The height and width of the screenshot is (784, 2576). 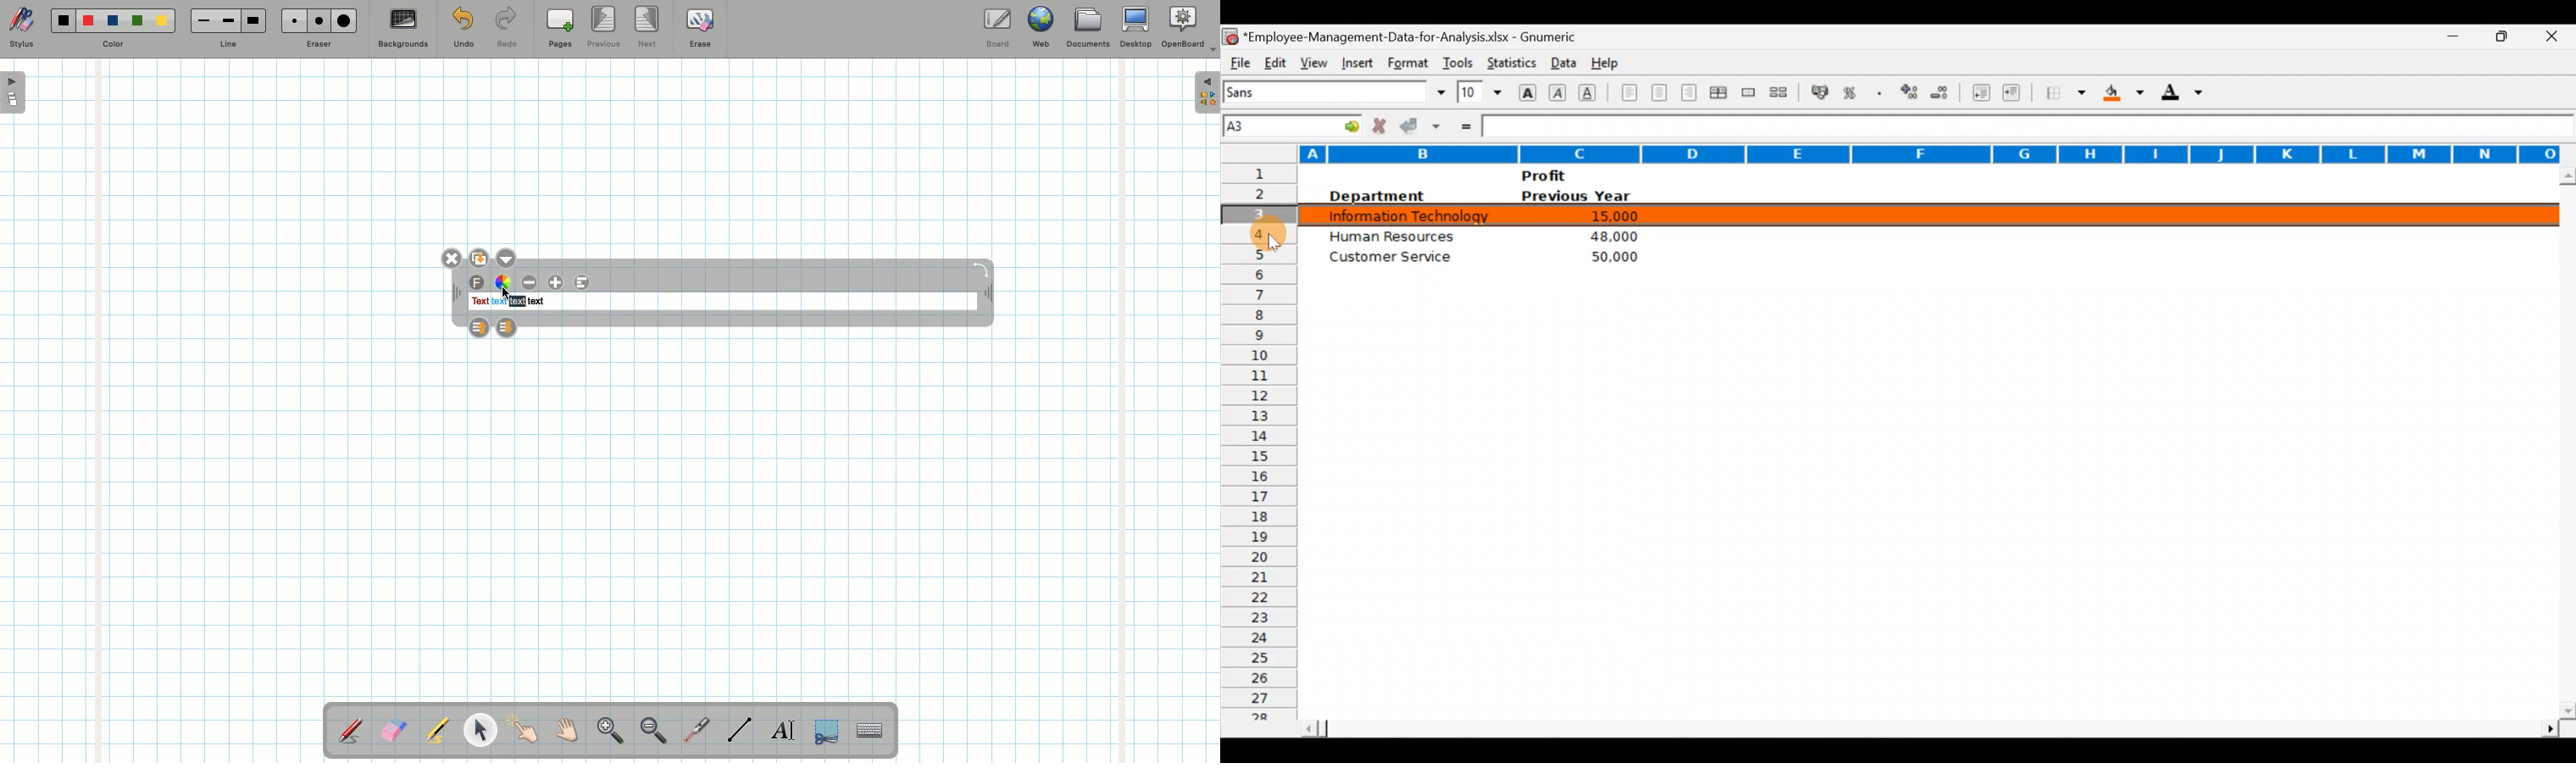 I want to click on Centre horizontally across the selection, so click(x=1721, y=95).